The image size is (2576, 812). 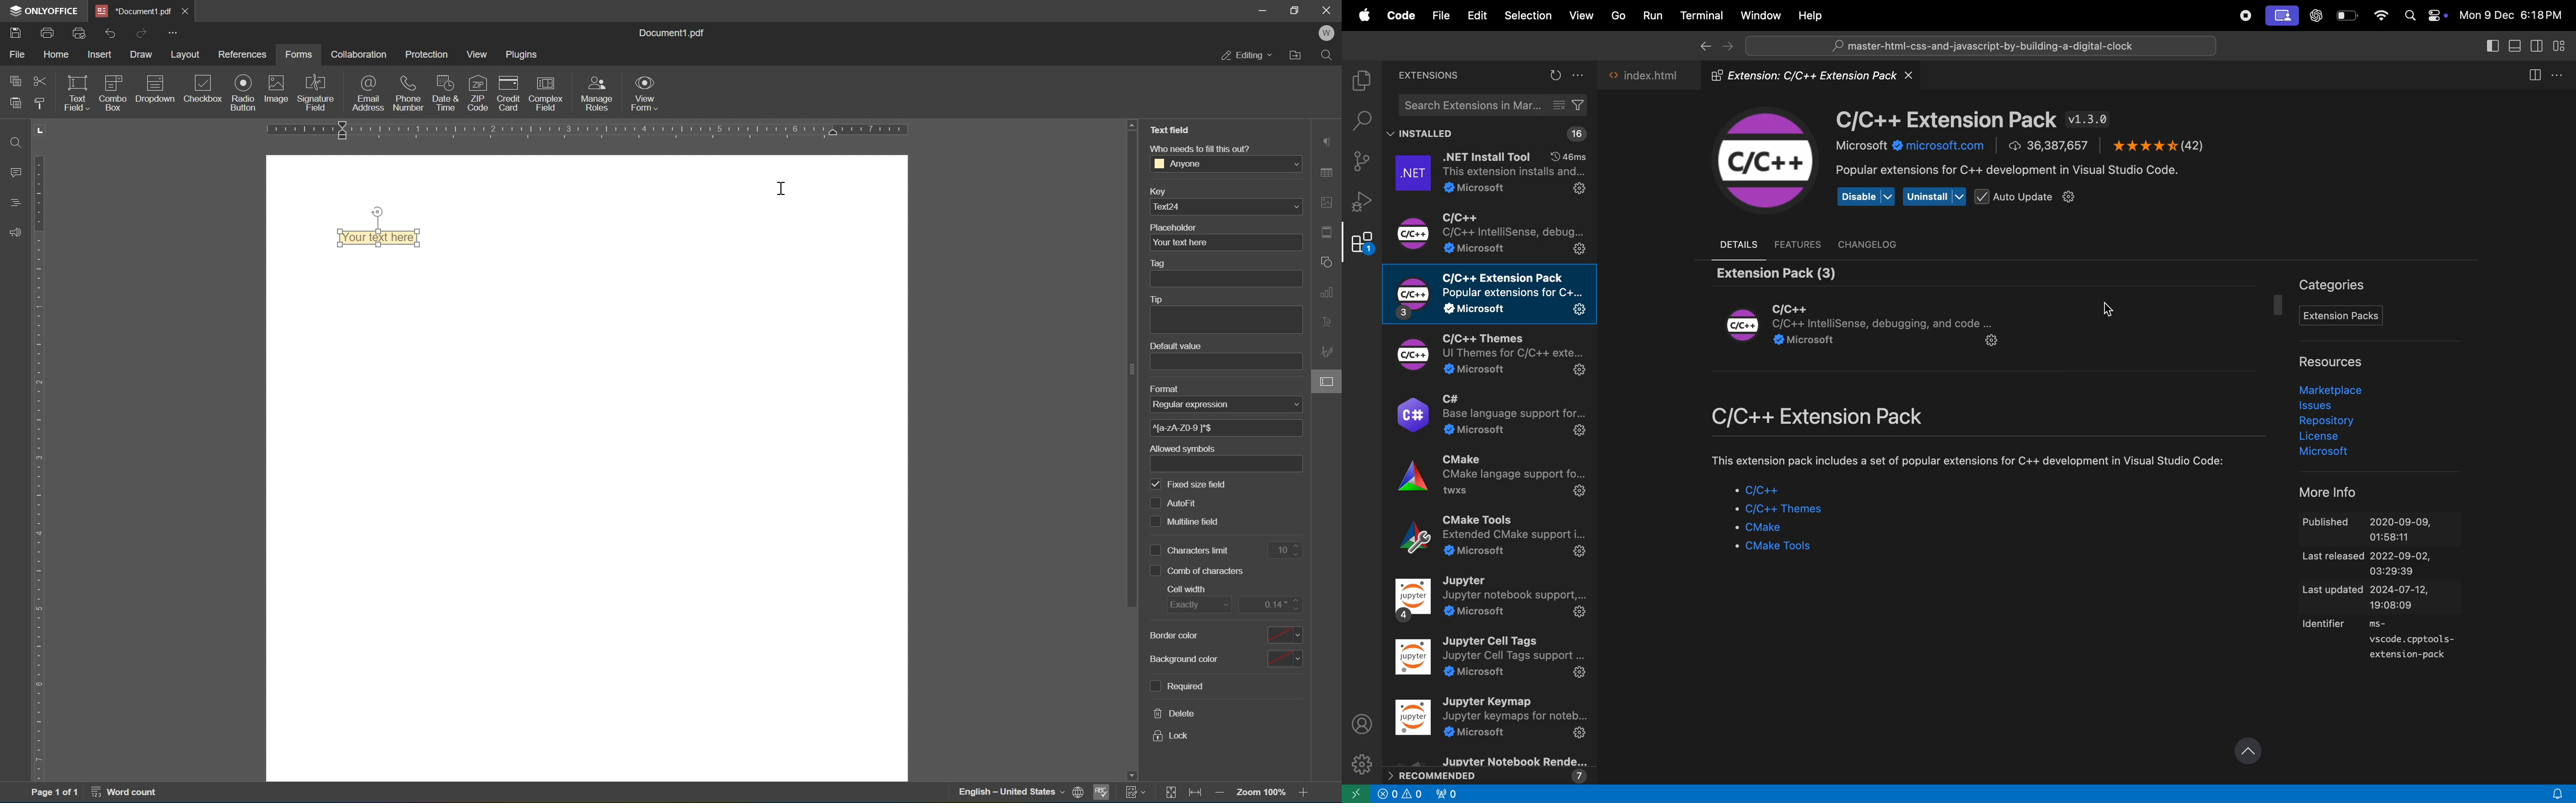 I want to click on close, so click(x=184, y=10).